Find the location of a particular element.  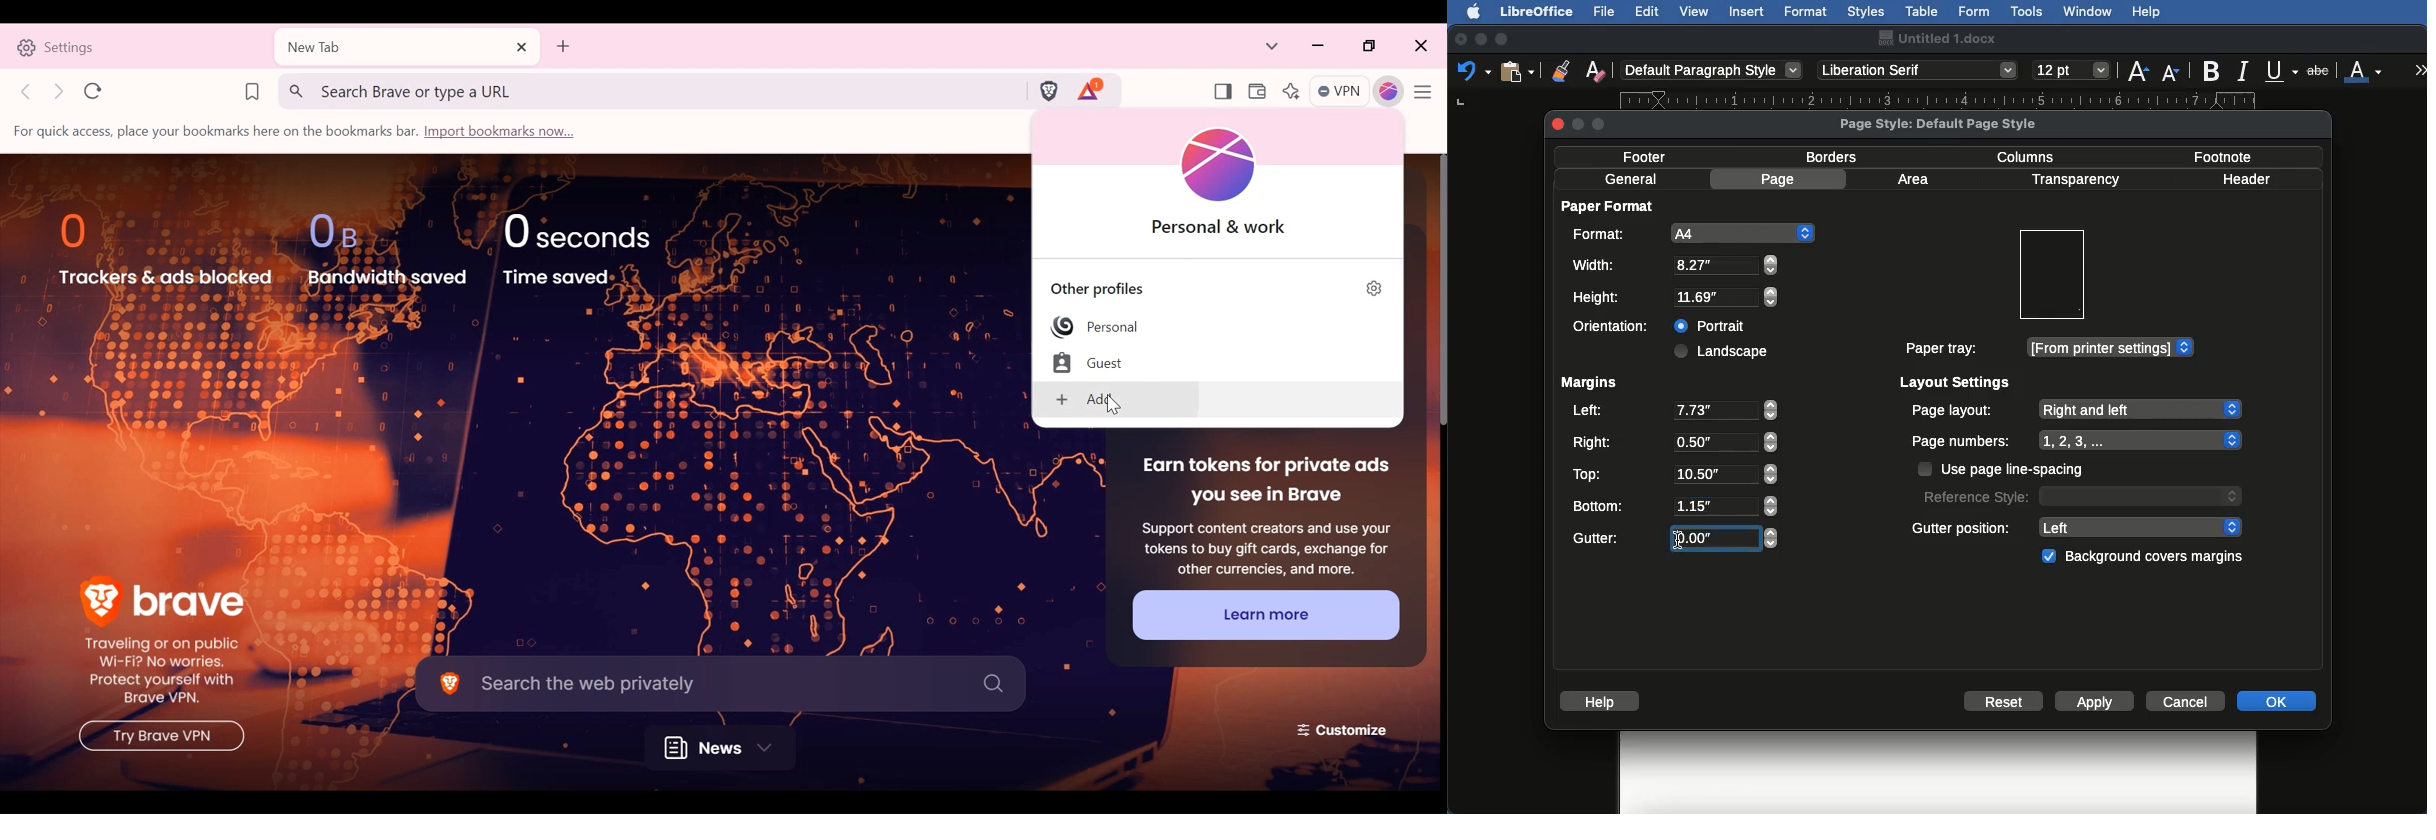

Tokens is located at coordinates (1092, 90).